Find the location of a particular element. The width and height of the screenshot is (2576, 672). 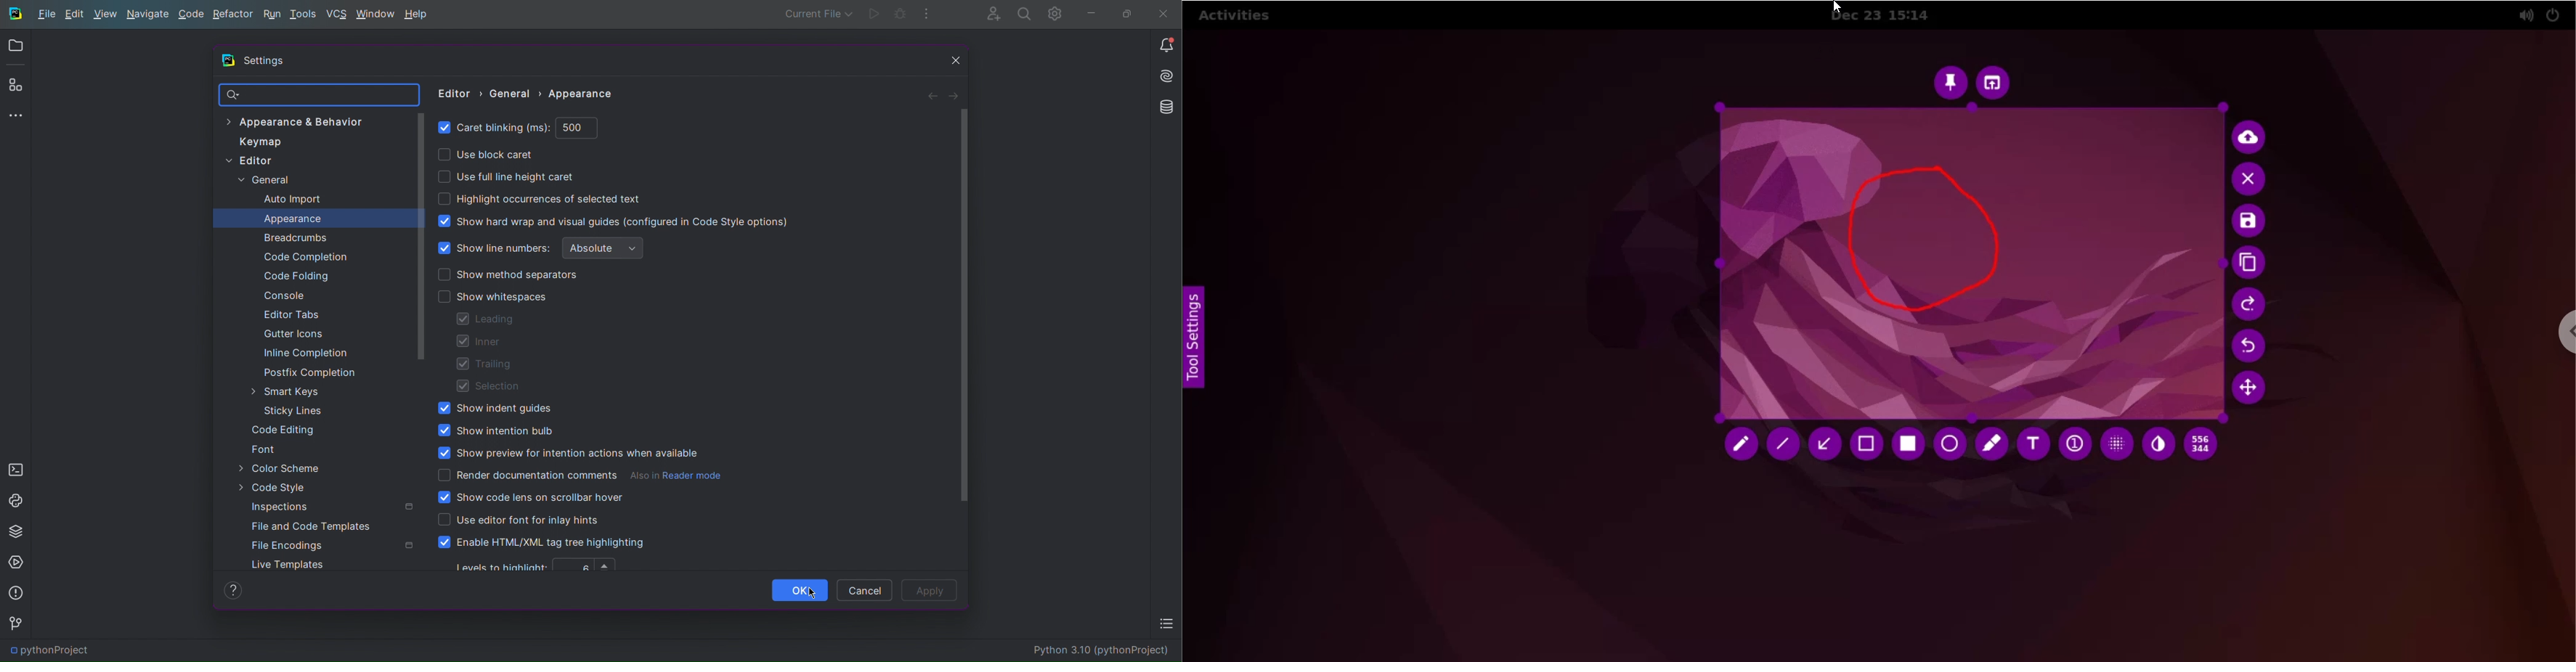

Scrollbar is located at coordinates (963, 307).